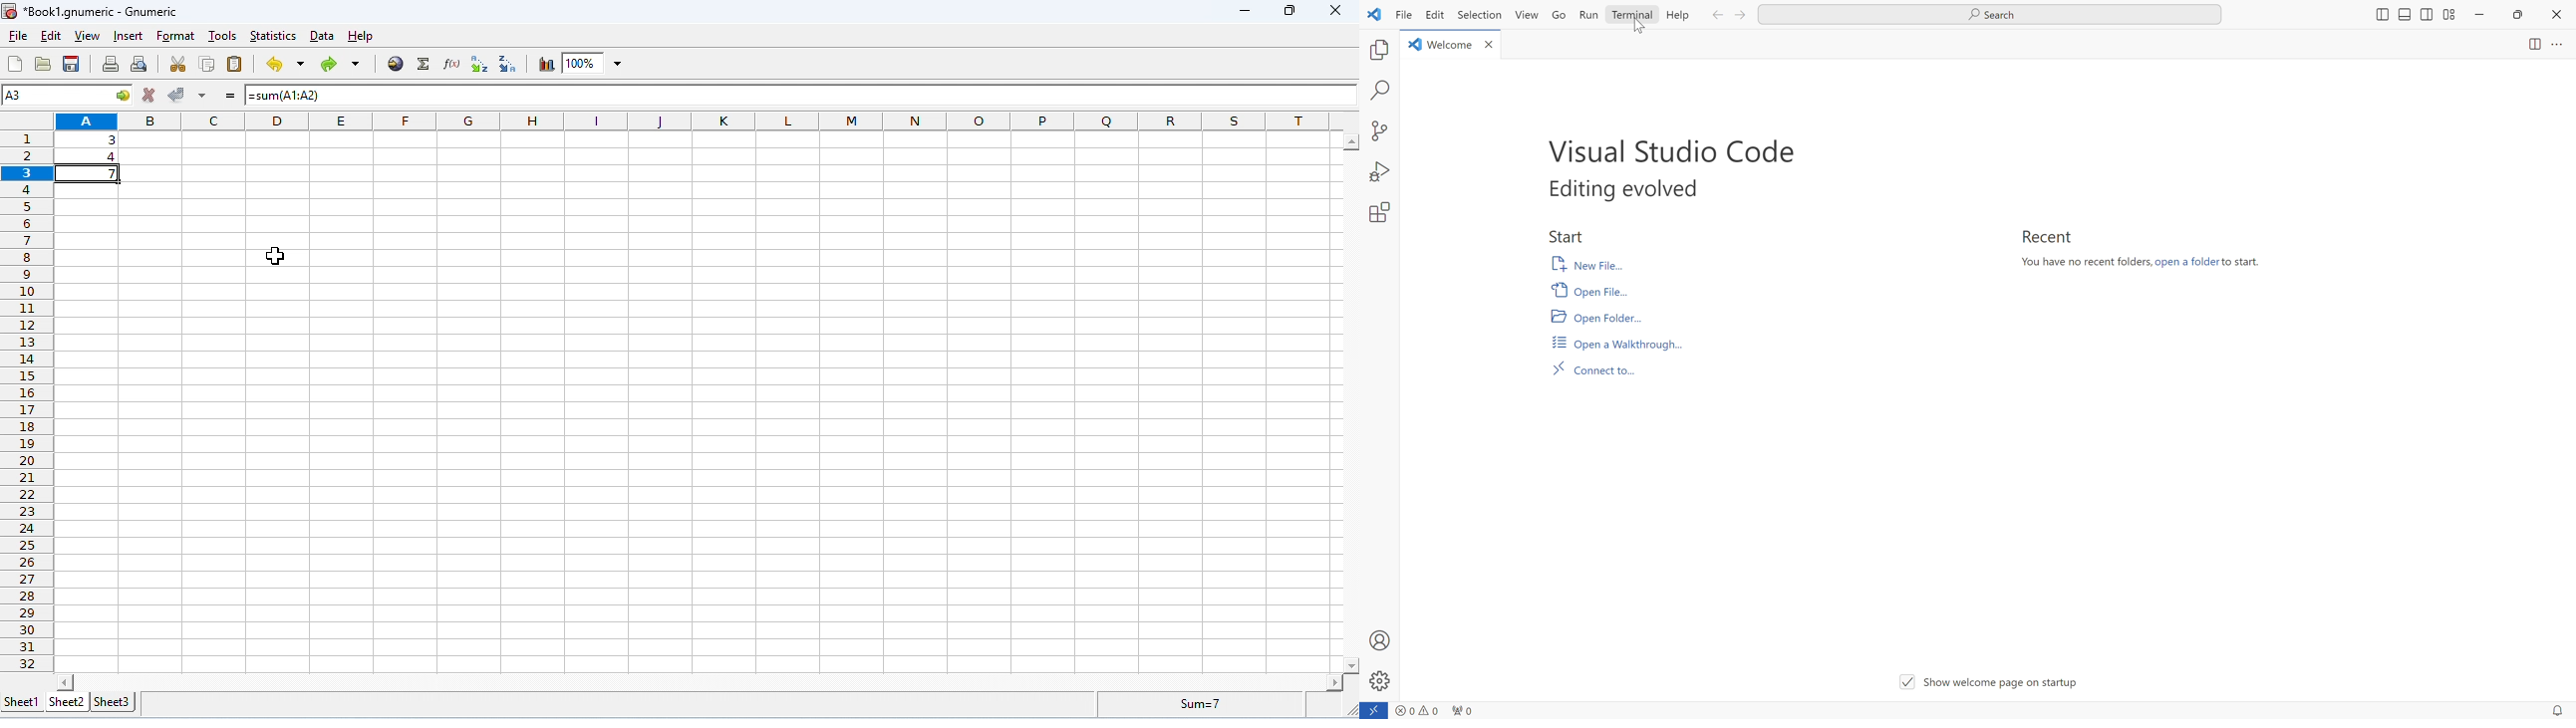 The width and height of the screenshot is (2576, 728). I want to click on Run, so click(1588, 14).